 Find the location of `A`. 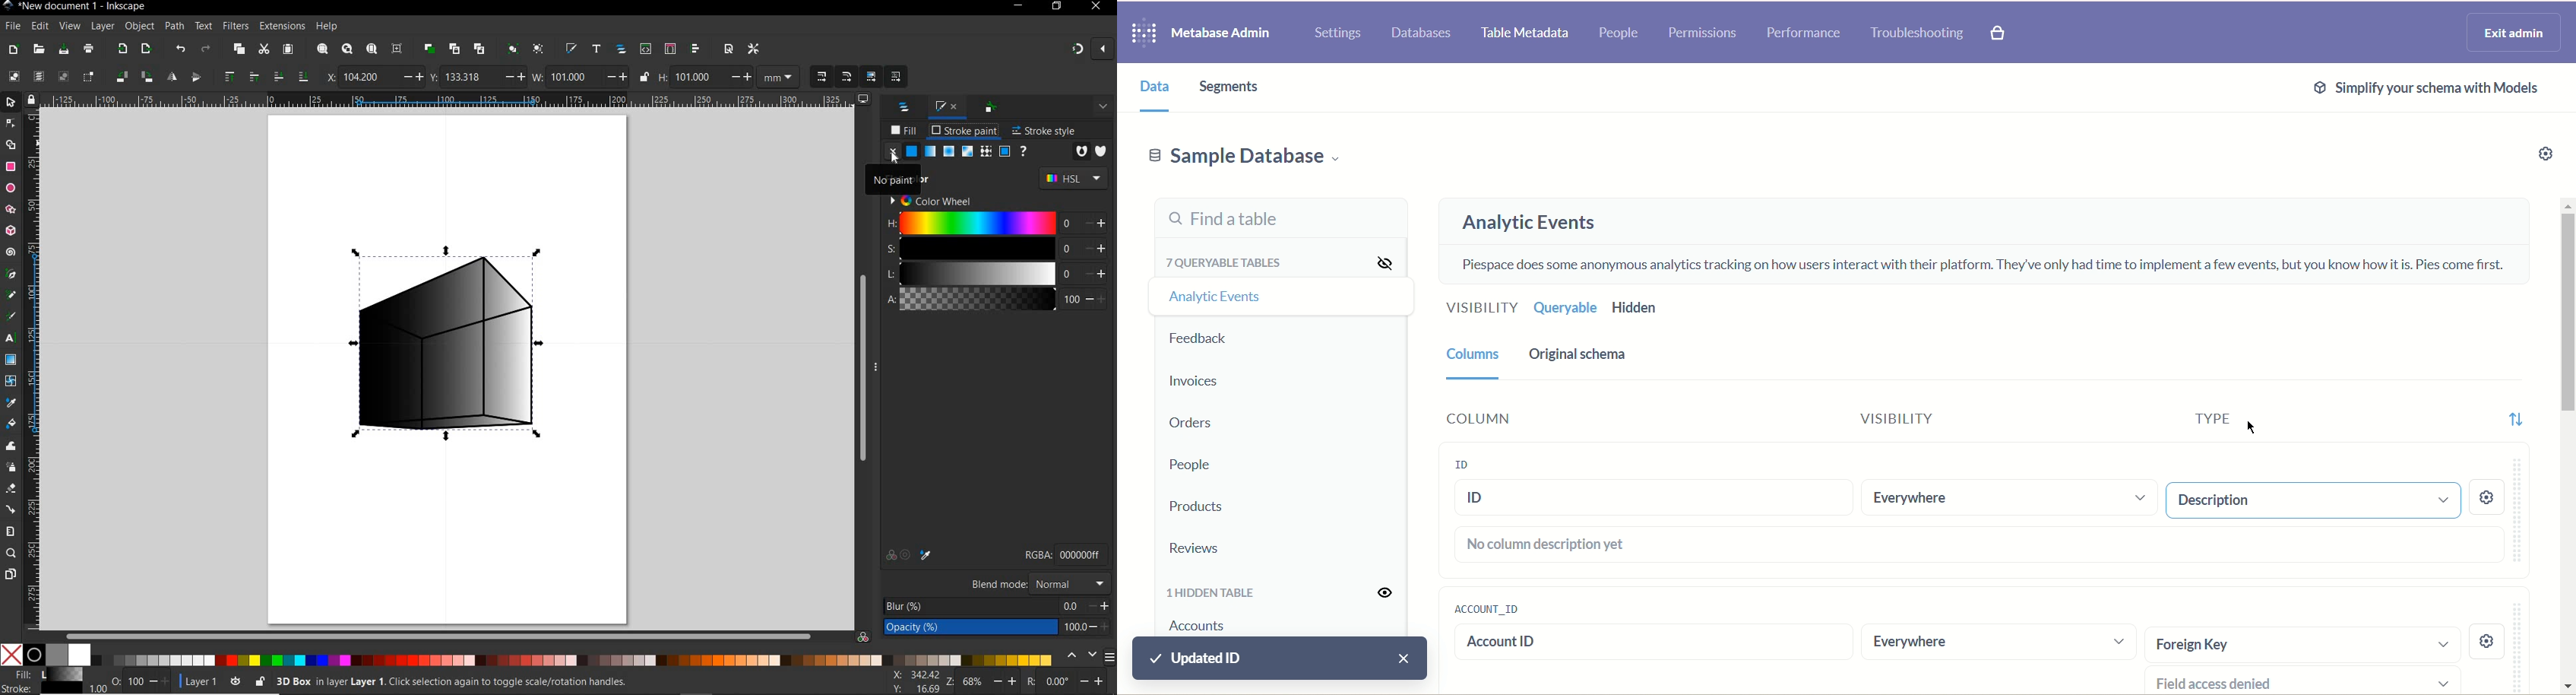

A is located at coordinates (979, 300).